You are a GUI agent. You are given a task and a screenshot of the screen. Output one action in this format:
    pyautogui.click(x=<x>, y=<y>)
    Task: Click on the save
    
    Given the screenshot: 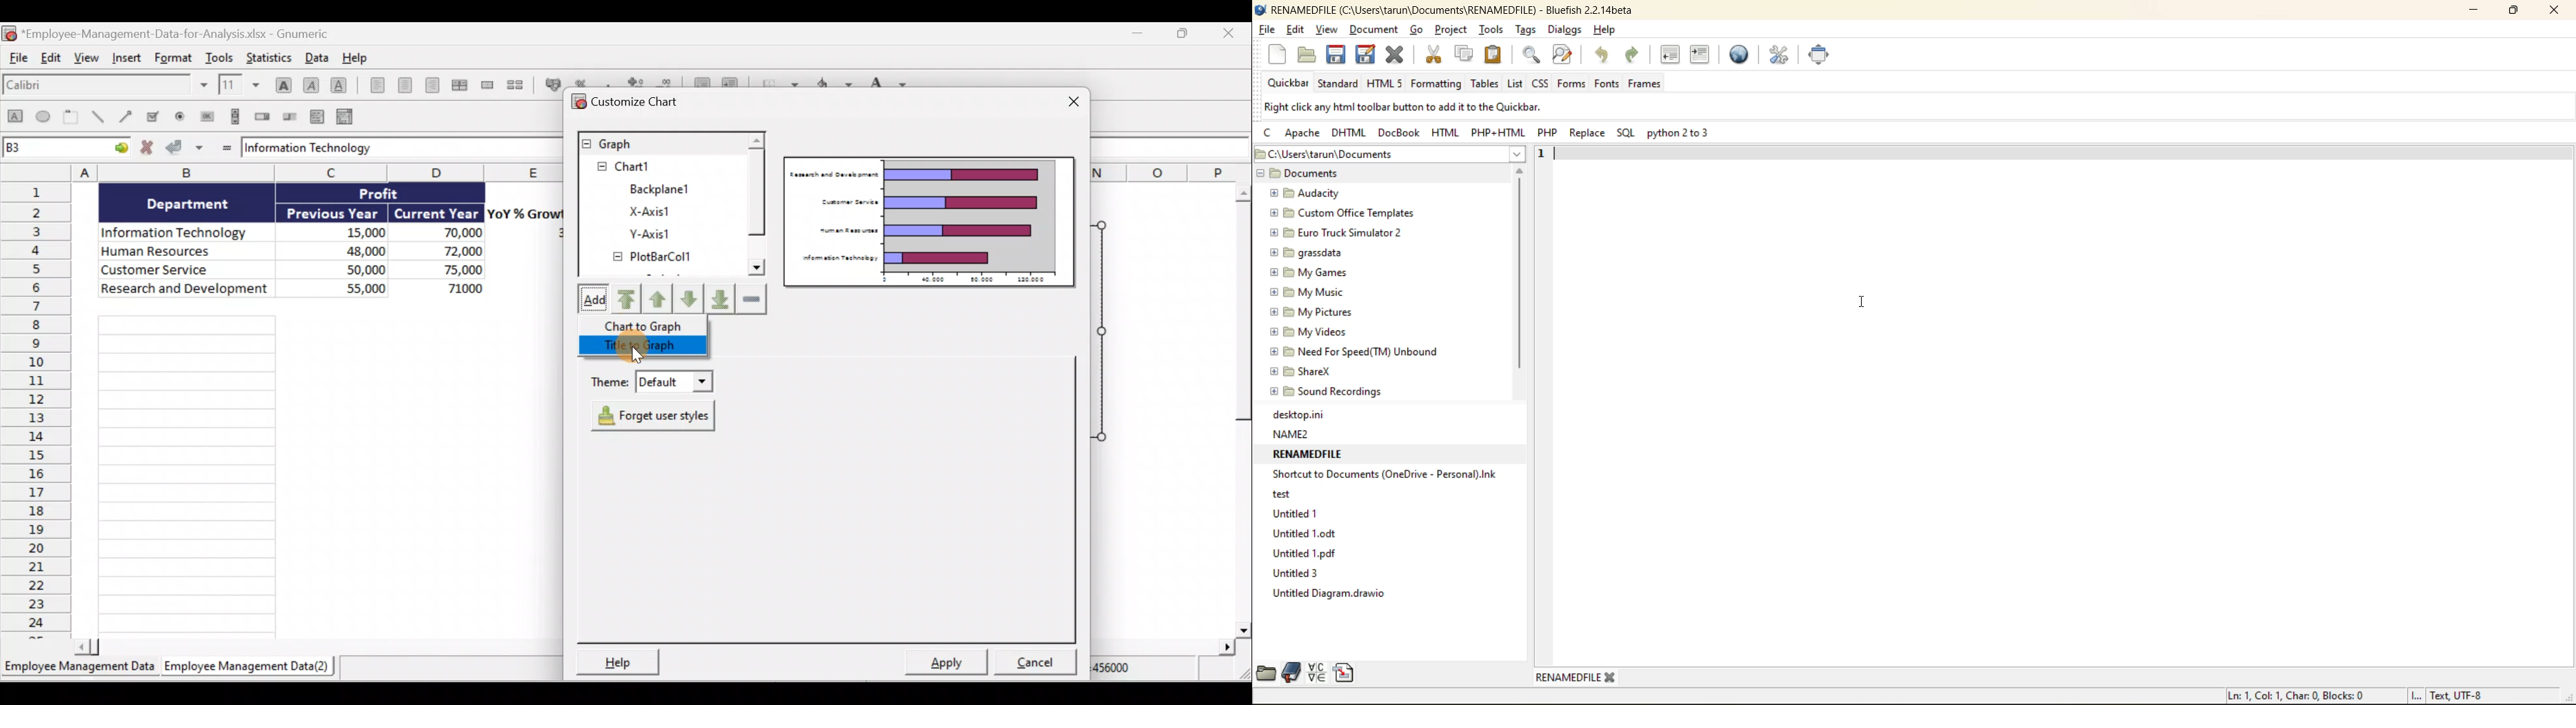 What is the action you would take?
    pyautogui.click(x=1336, y=54)
    